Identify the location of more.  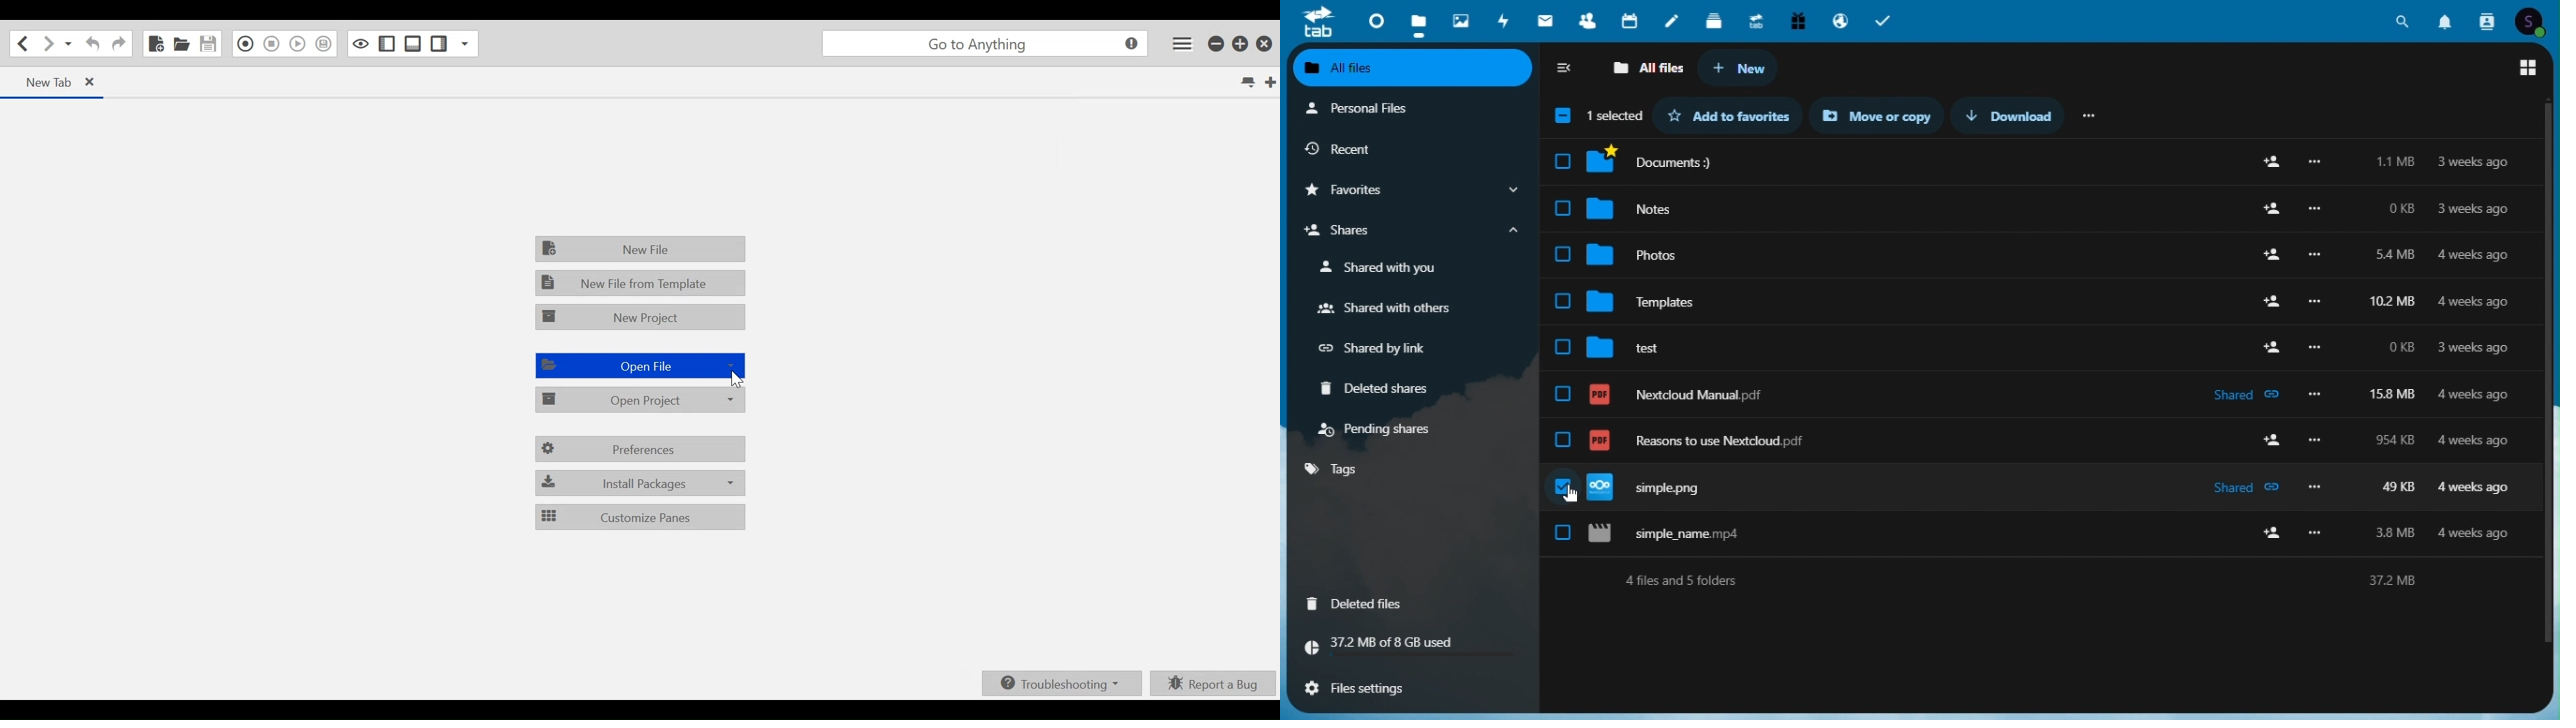
(2091, 114).